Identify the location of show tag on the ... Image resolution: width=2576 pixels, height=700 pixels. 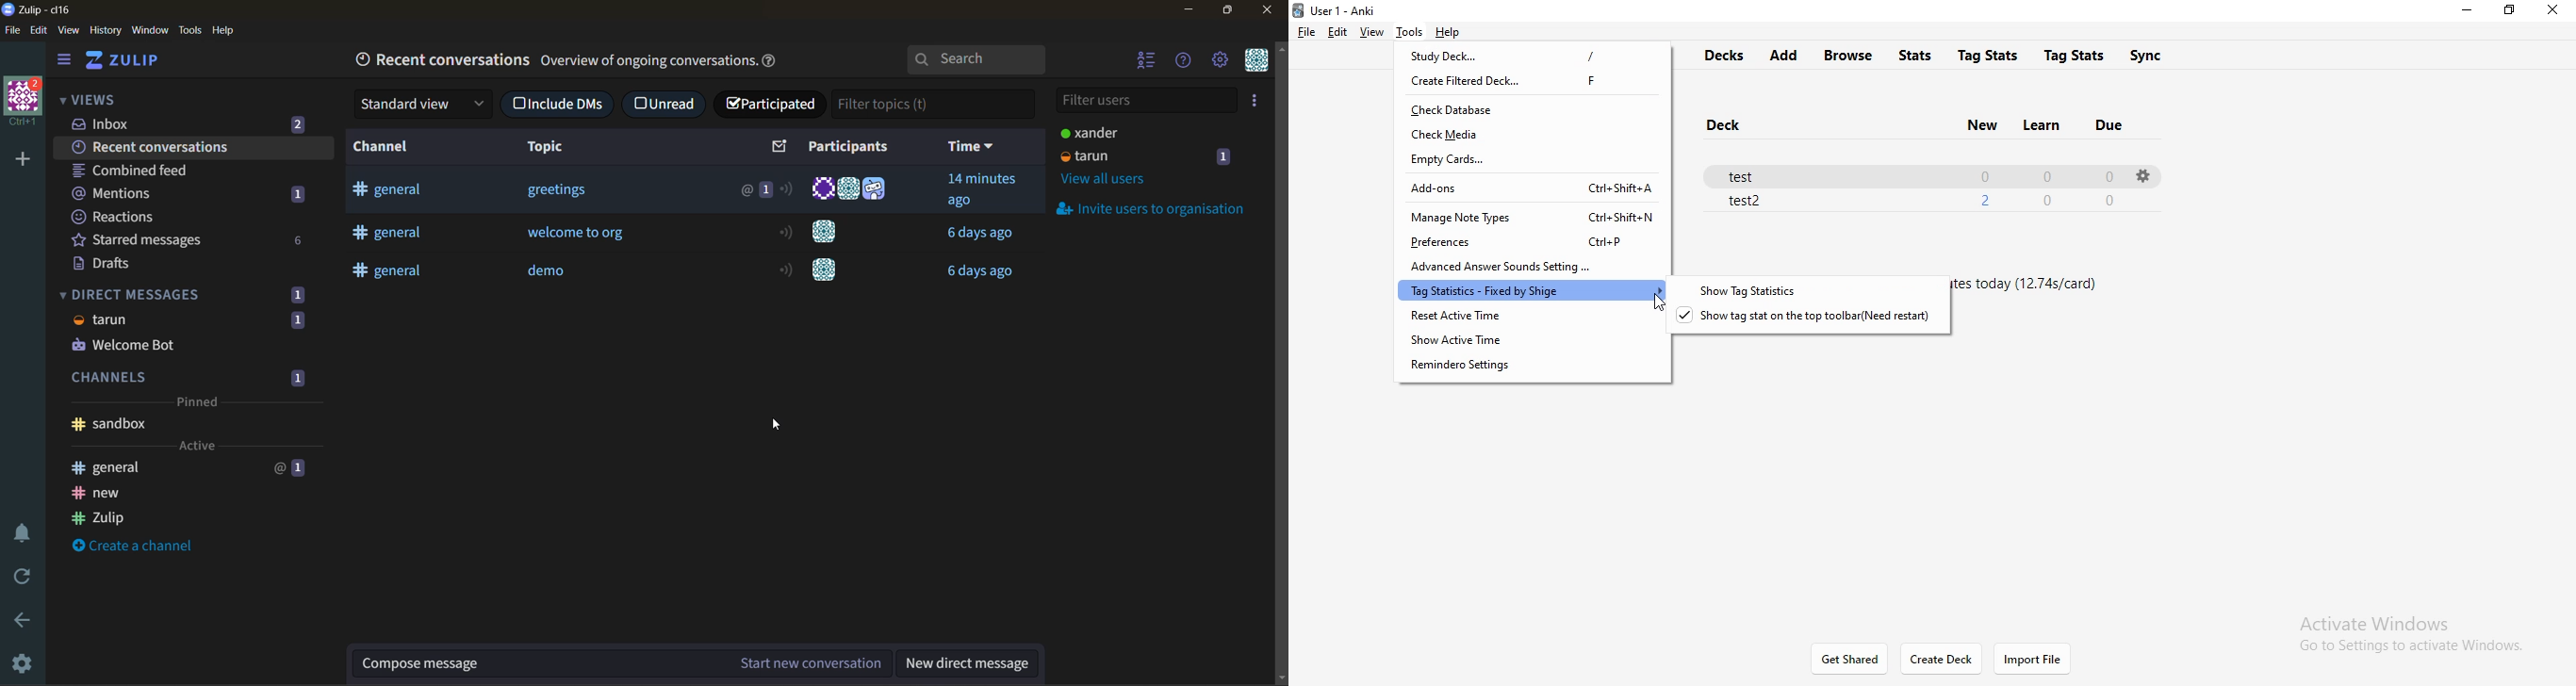
(1816, 322).